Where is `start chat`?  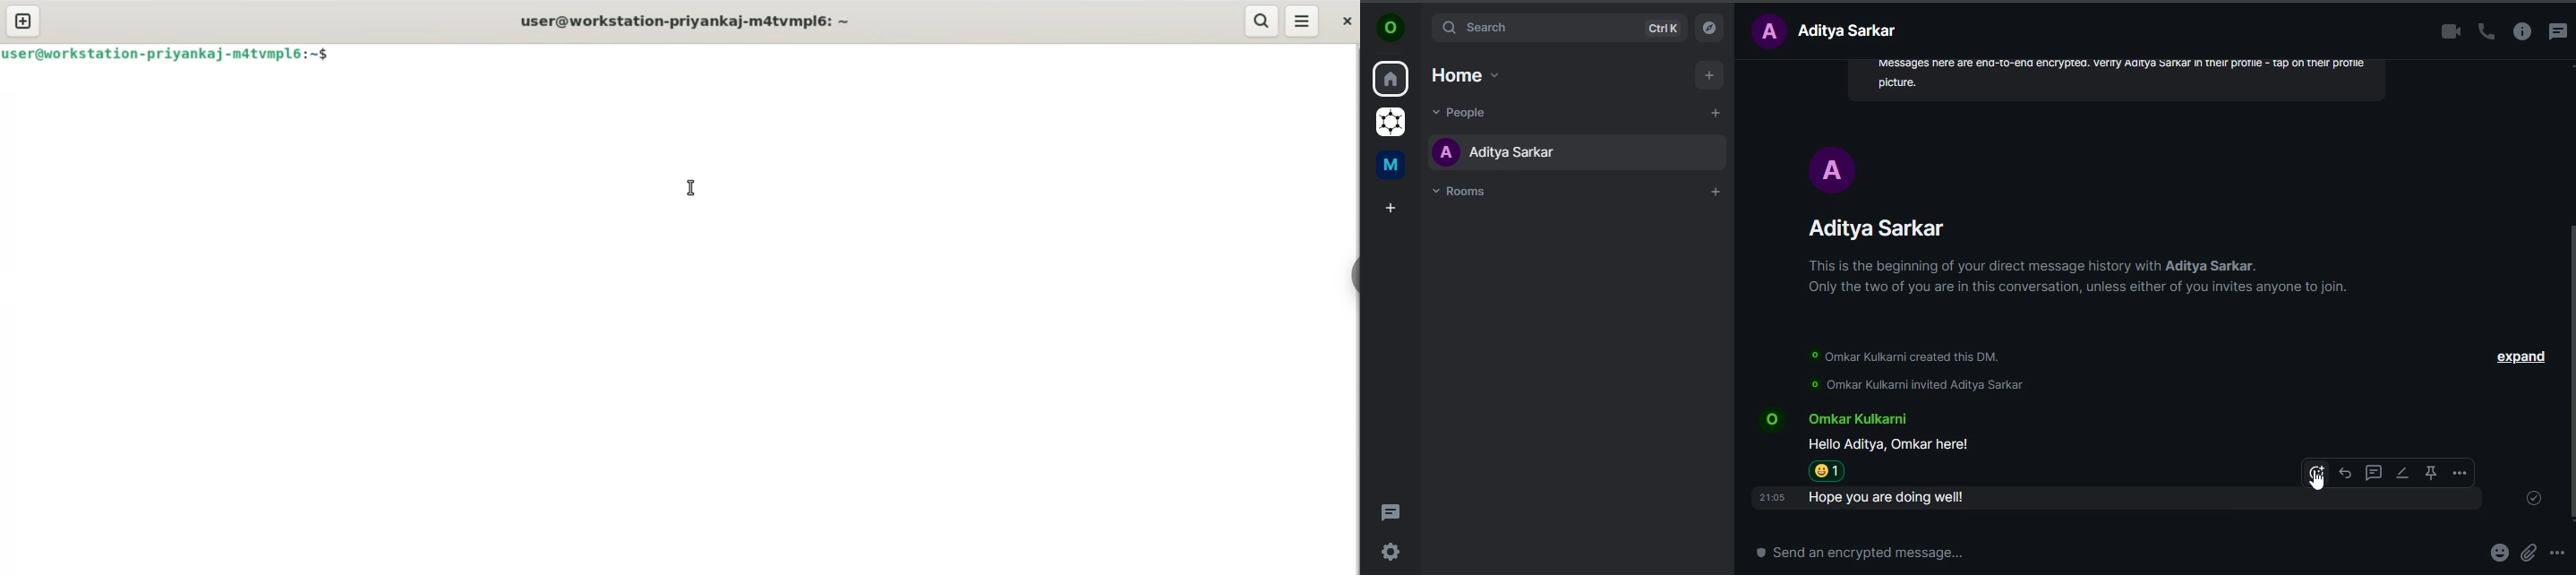
start chat is located at coordinates (1716, 112).